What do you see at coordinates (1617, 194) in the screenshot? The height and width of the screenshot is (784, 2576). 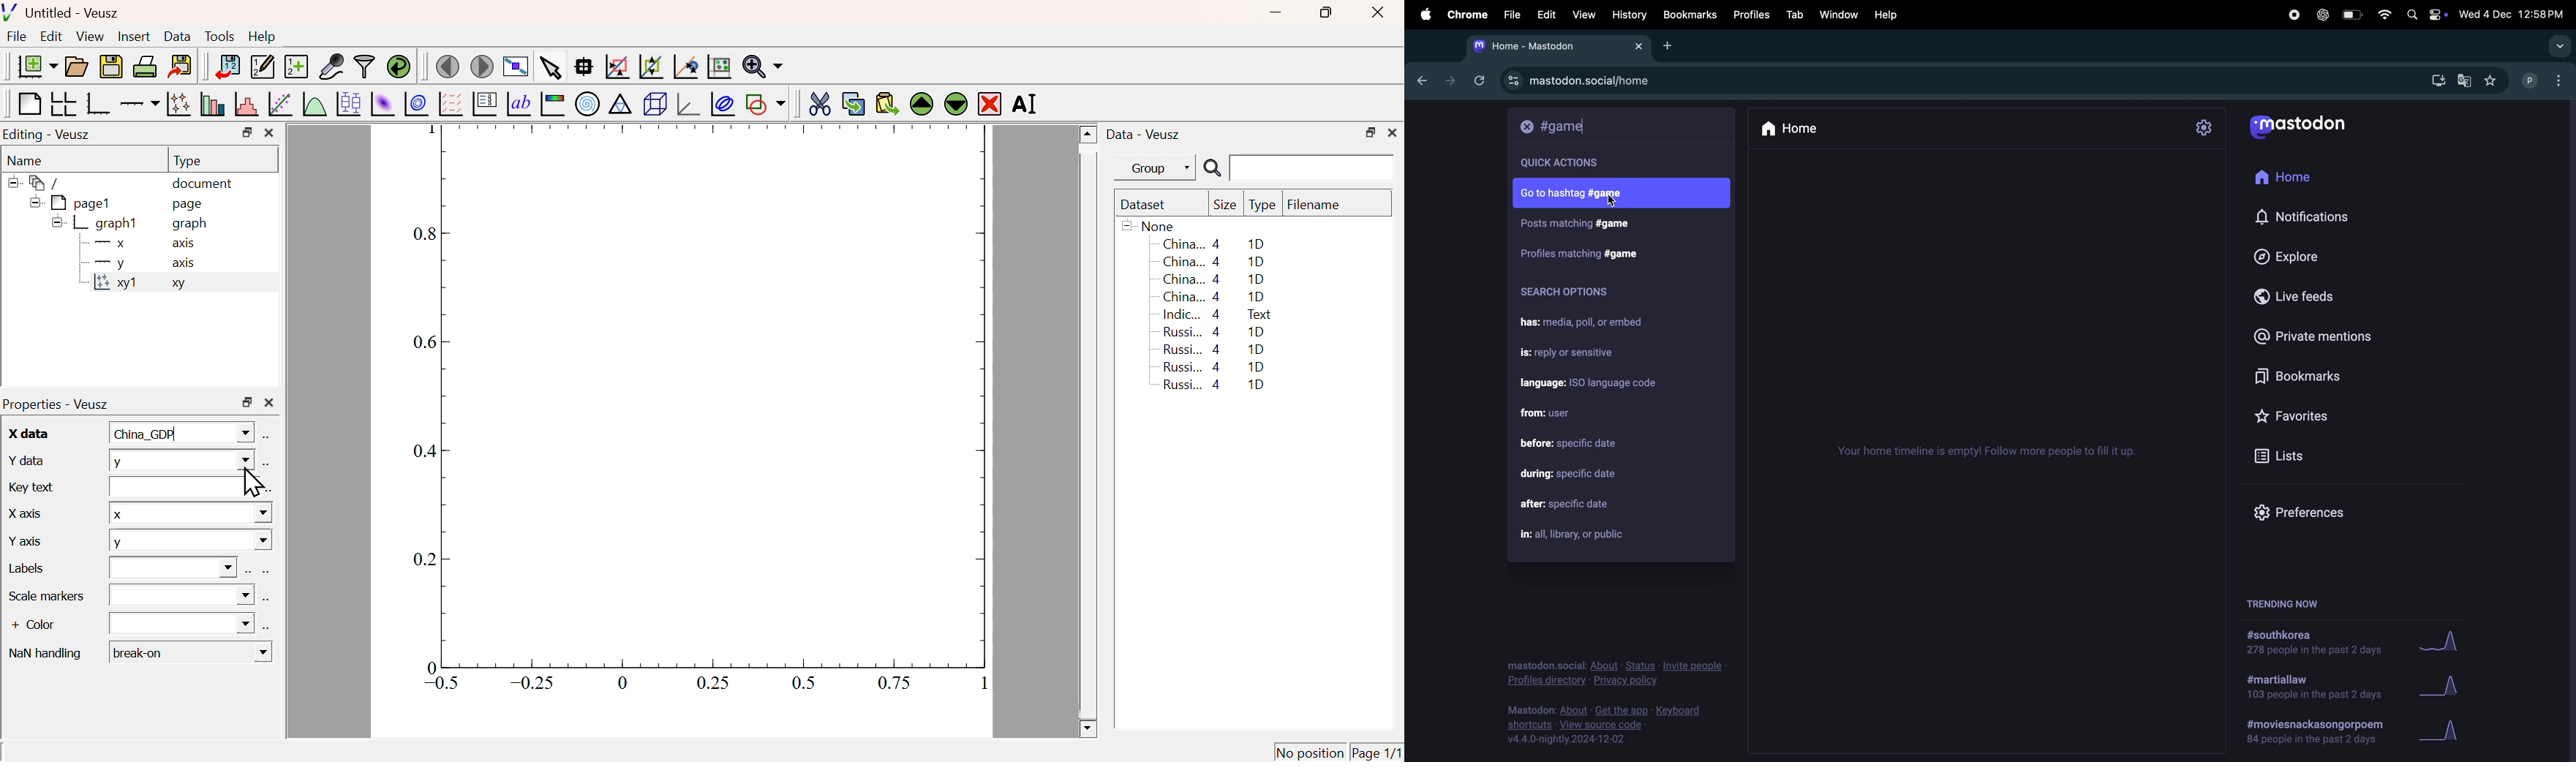 I see `goto #game` at bounding box center [1617, 194].